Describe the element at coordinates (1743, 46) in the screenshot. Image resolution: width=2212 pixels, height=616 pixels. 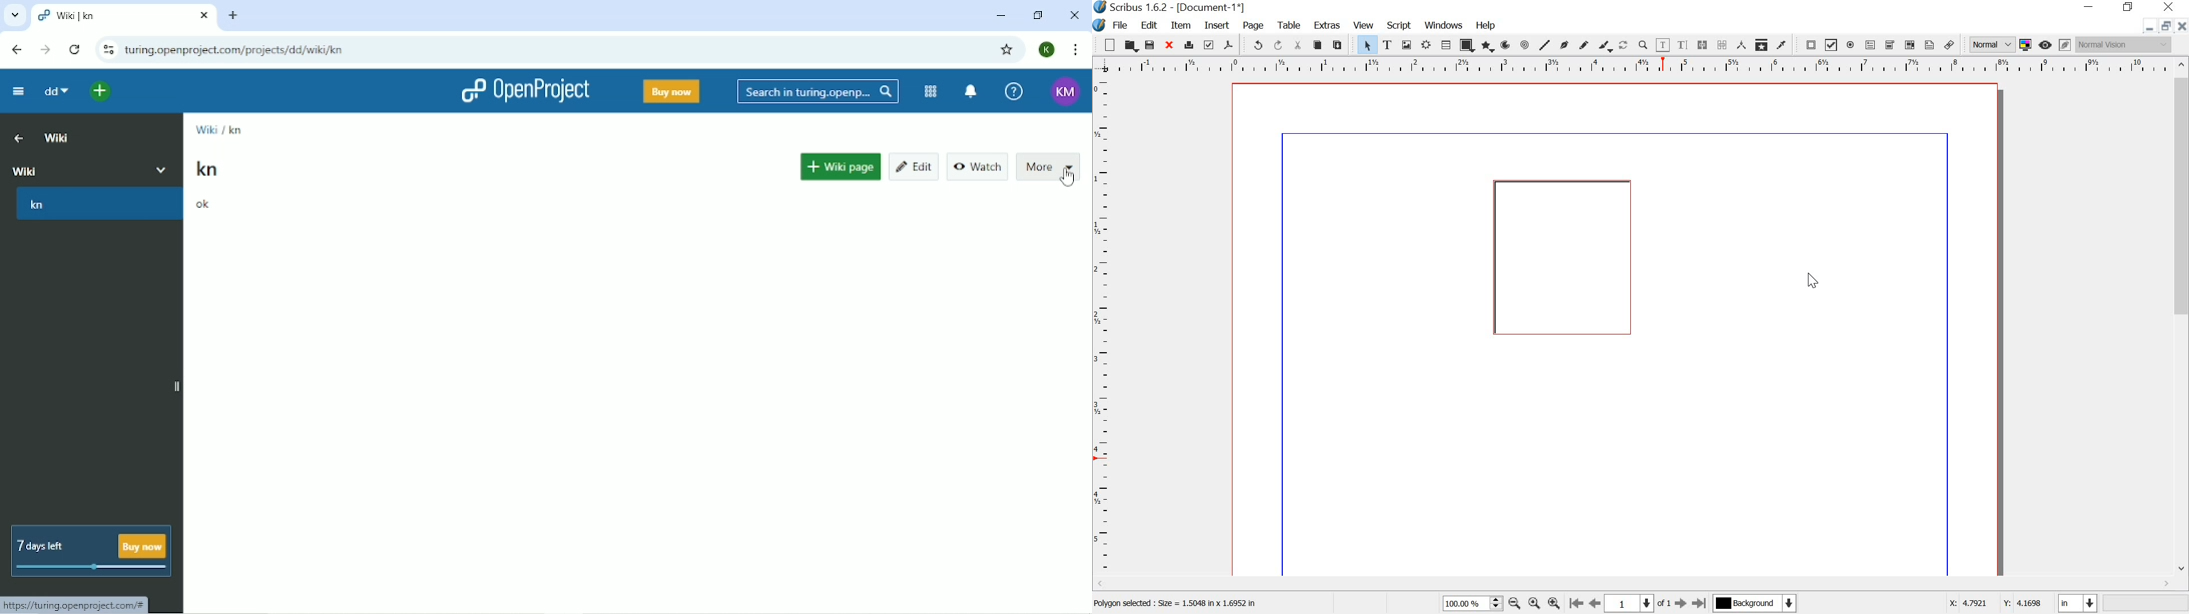
I see `measurements` at that location.